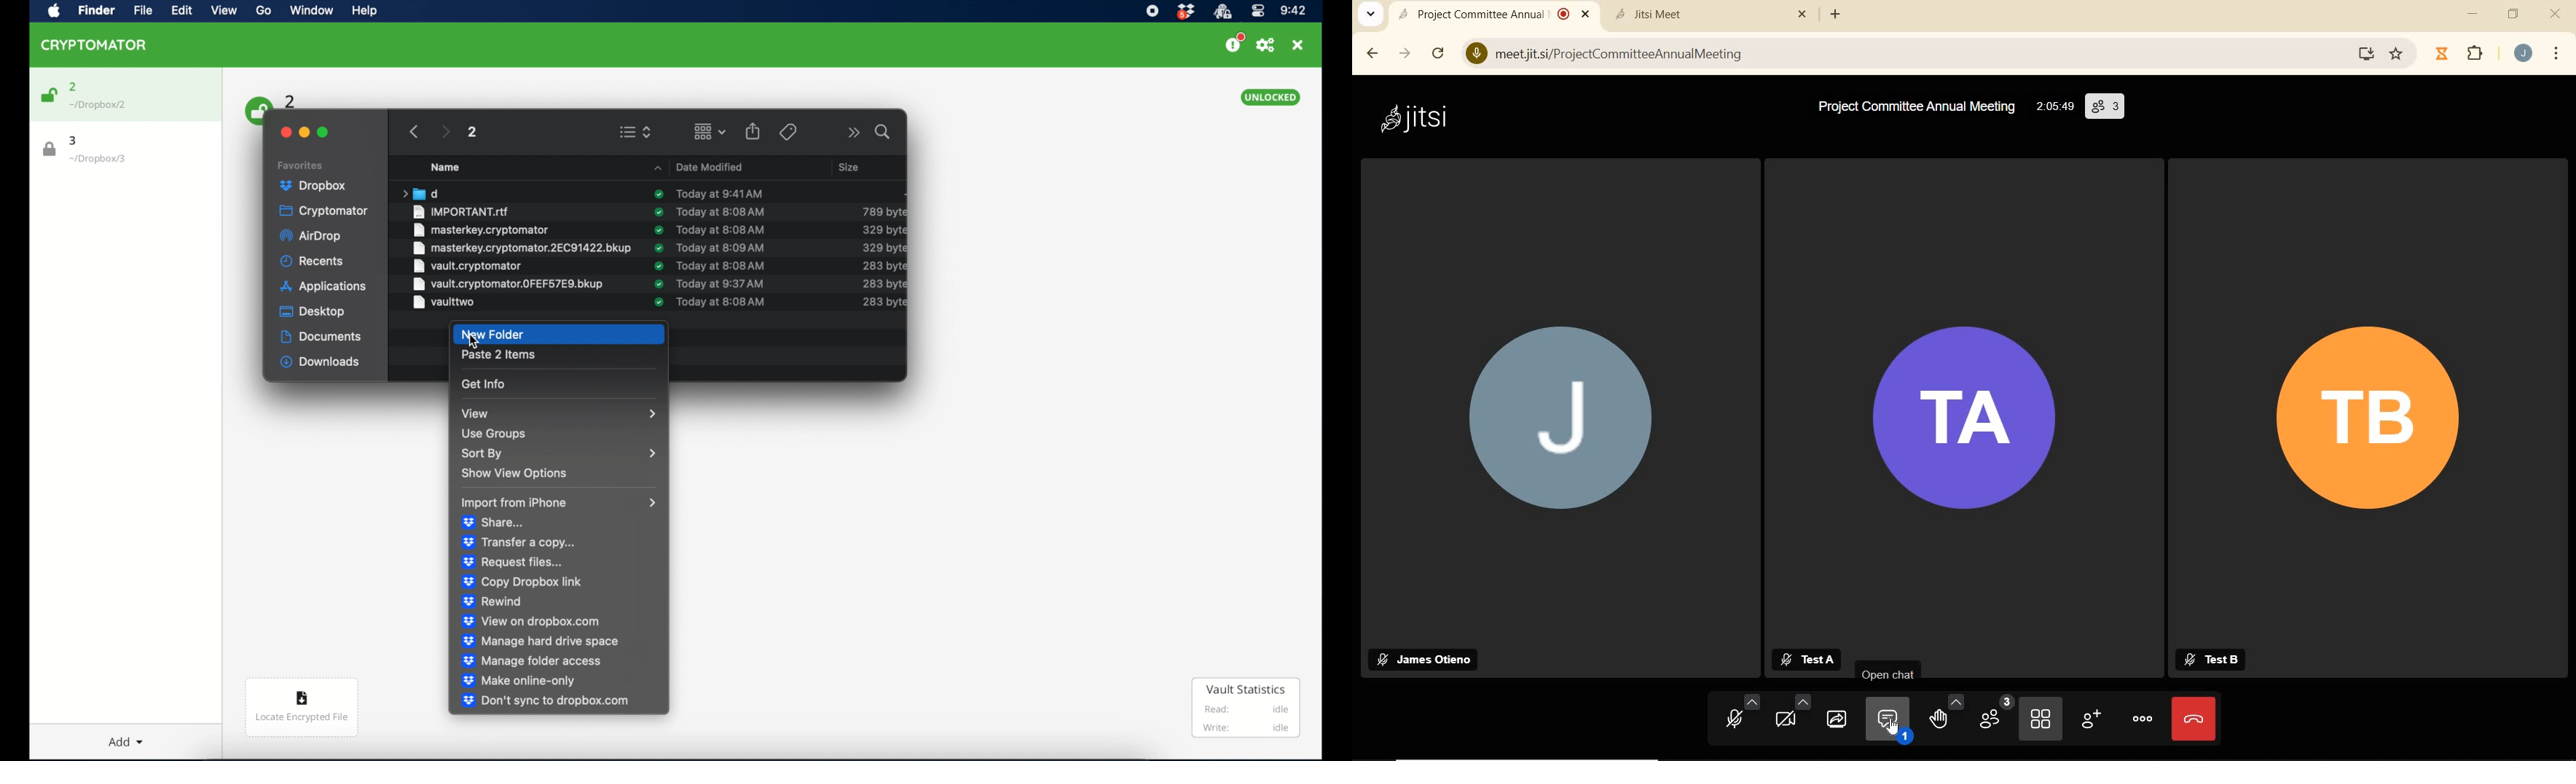 This screenshot has width=2576, height=784. What do you see at coordinates (657, 284) in the screenshot?
I see `sync` at bounding box center [657, 284].